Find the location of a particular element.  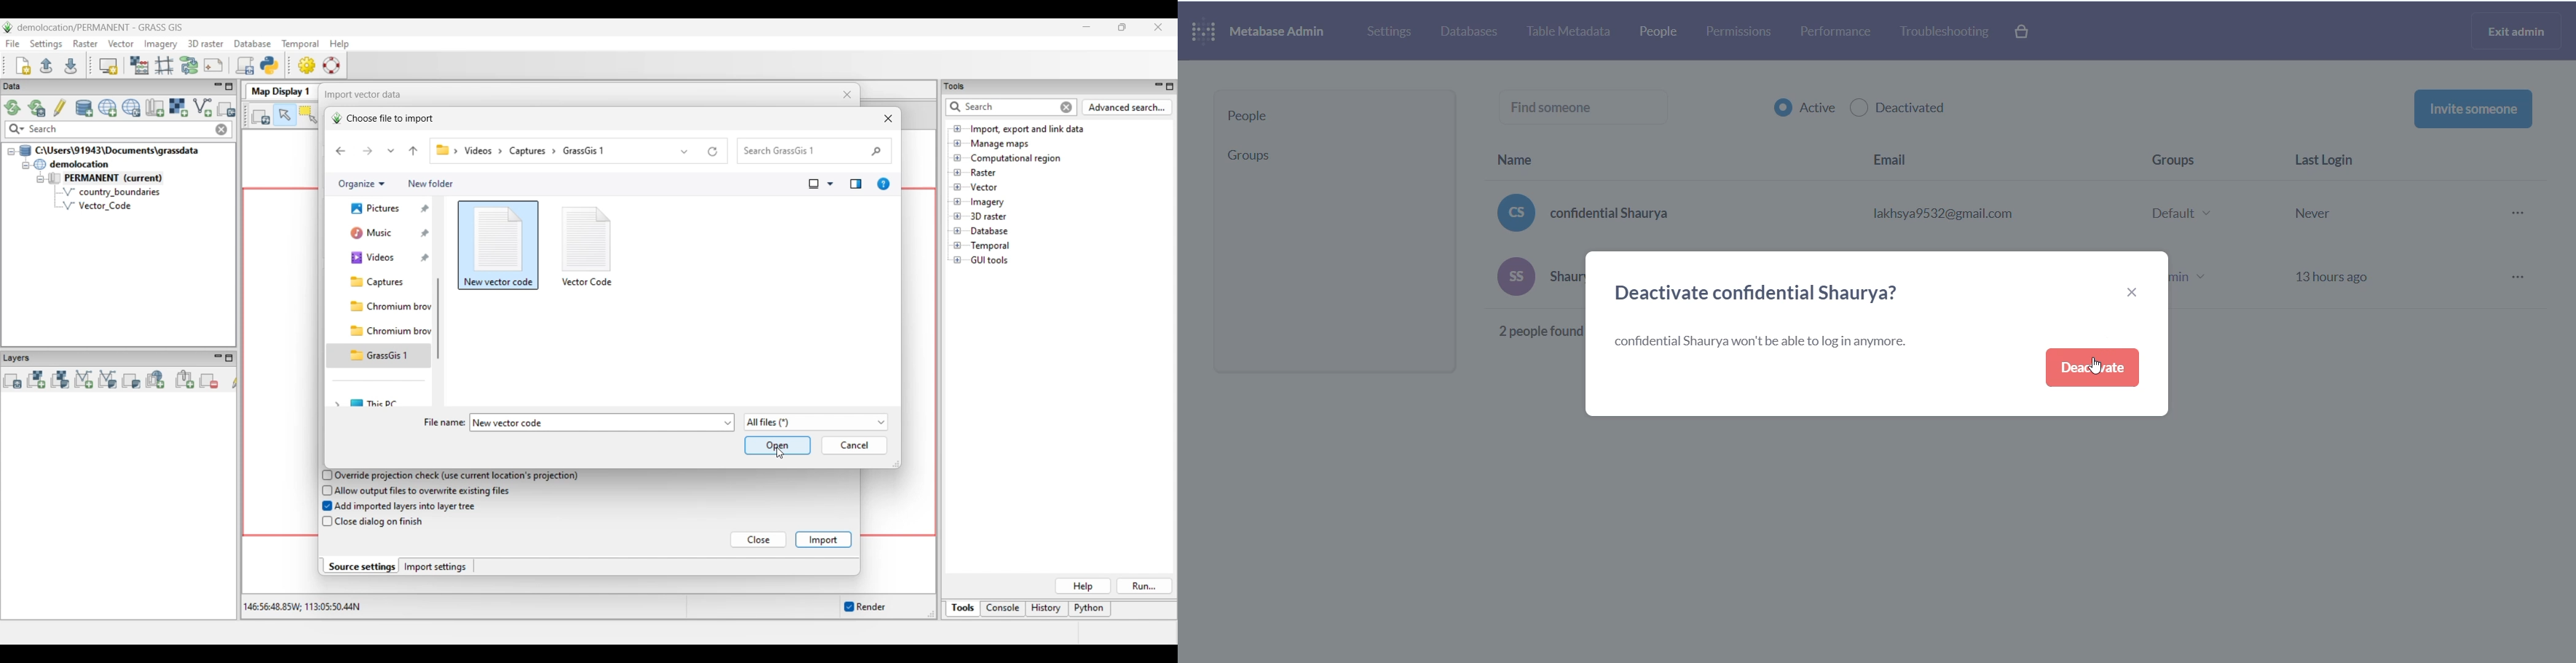

Add web service layer is located at coordinates (155, 379).